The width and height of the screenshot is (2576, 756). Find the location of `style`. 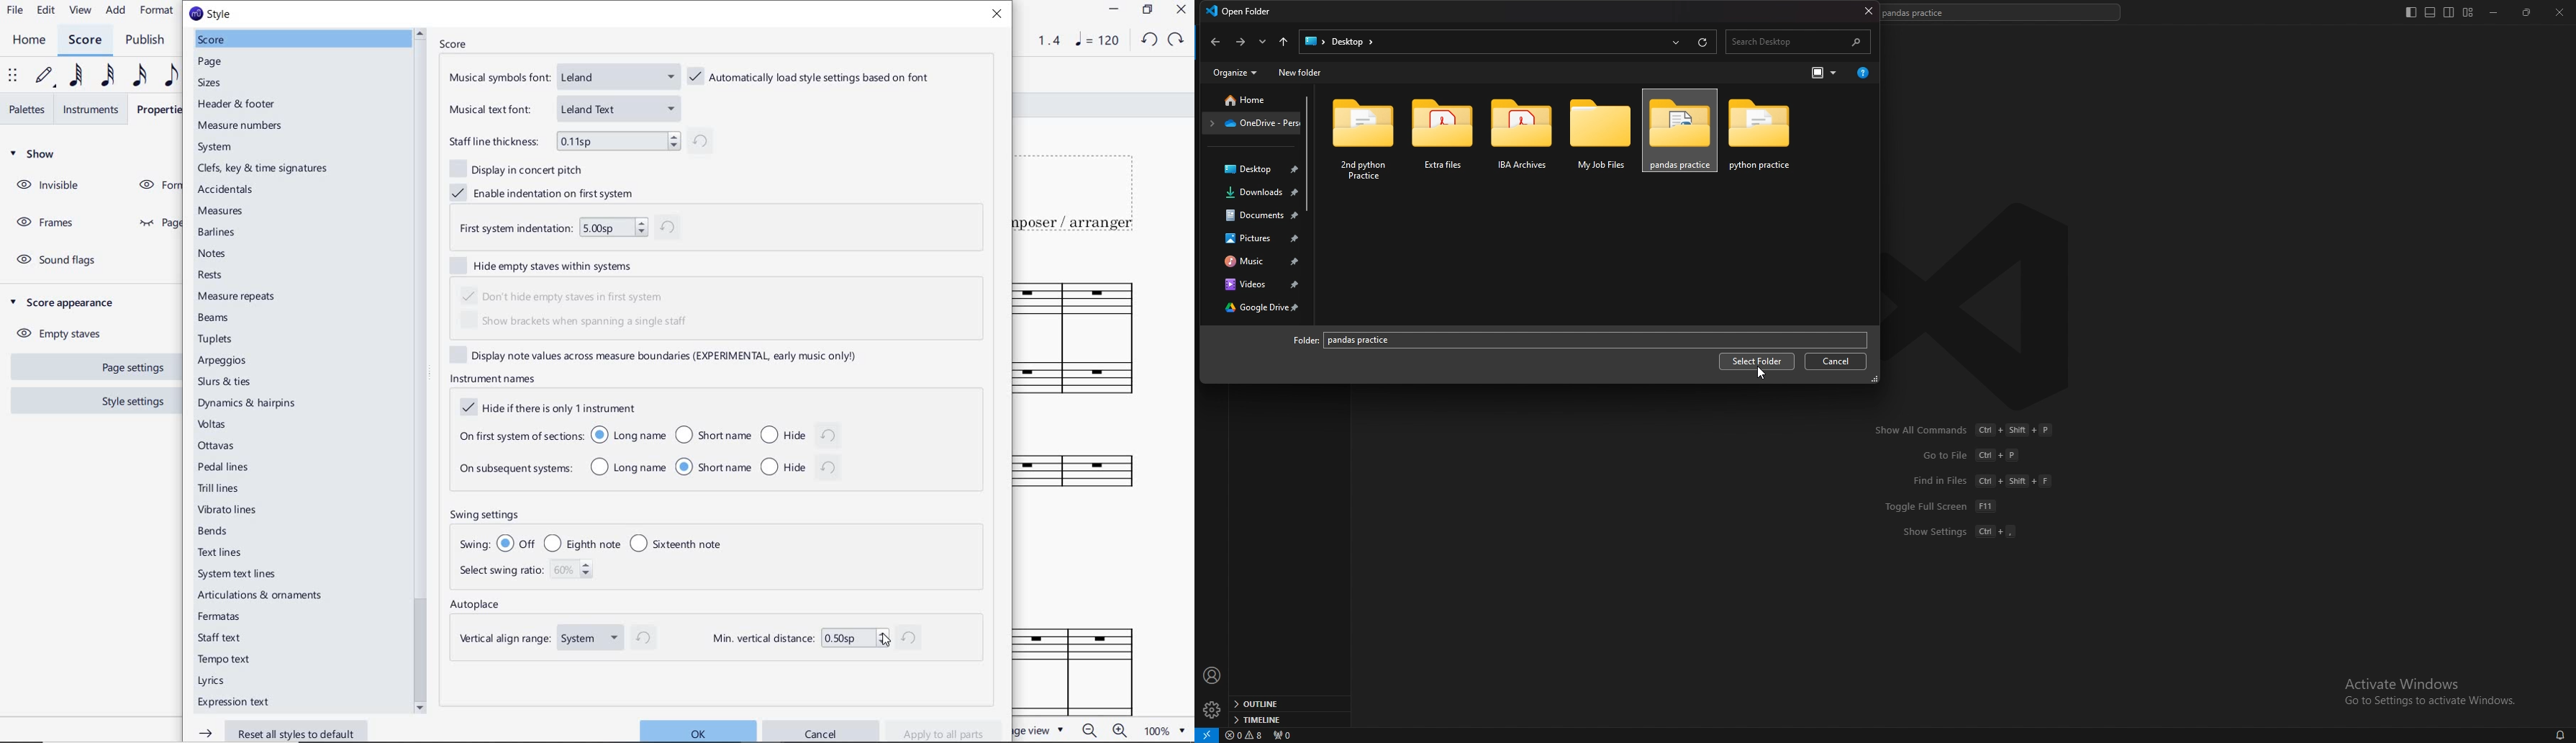

style is located at coordinates (215, 13).